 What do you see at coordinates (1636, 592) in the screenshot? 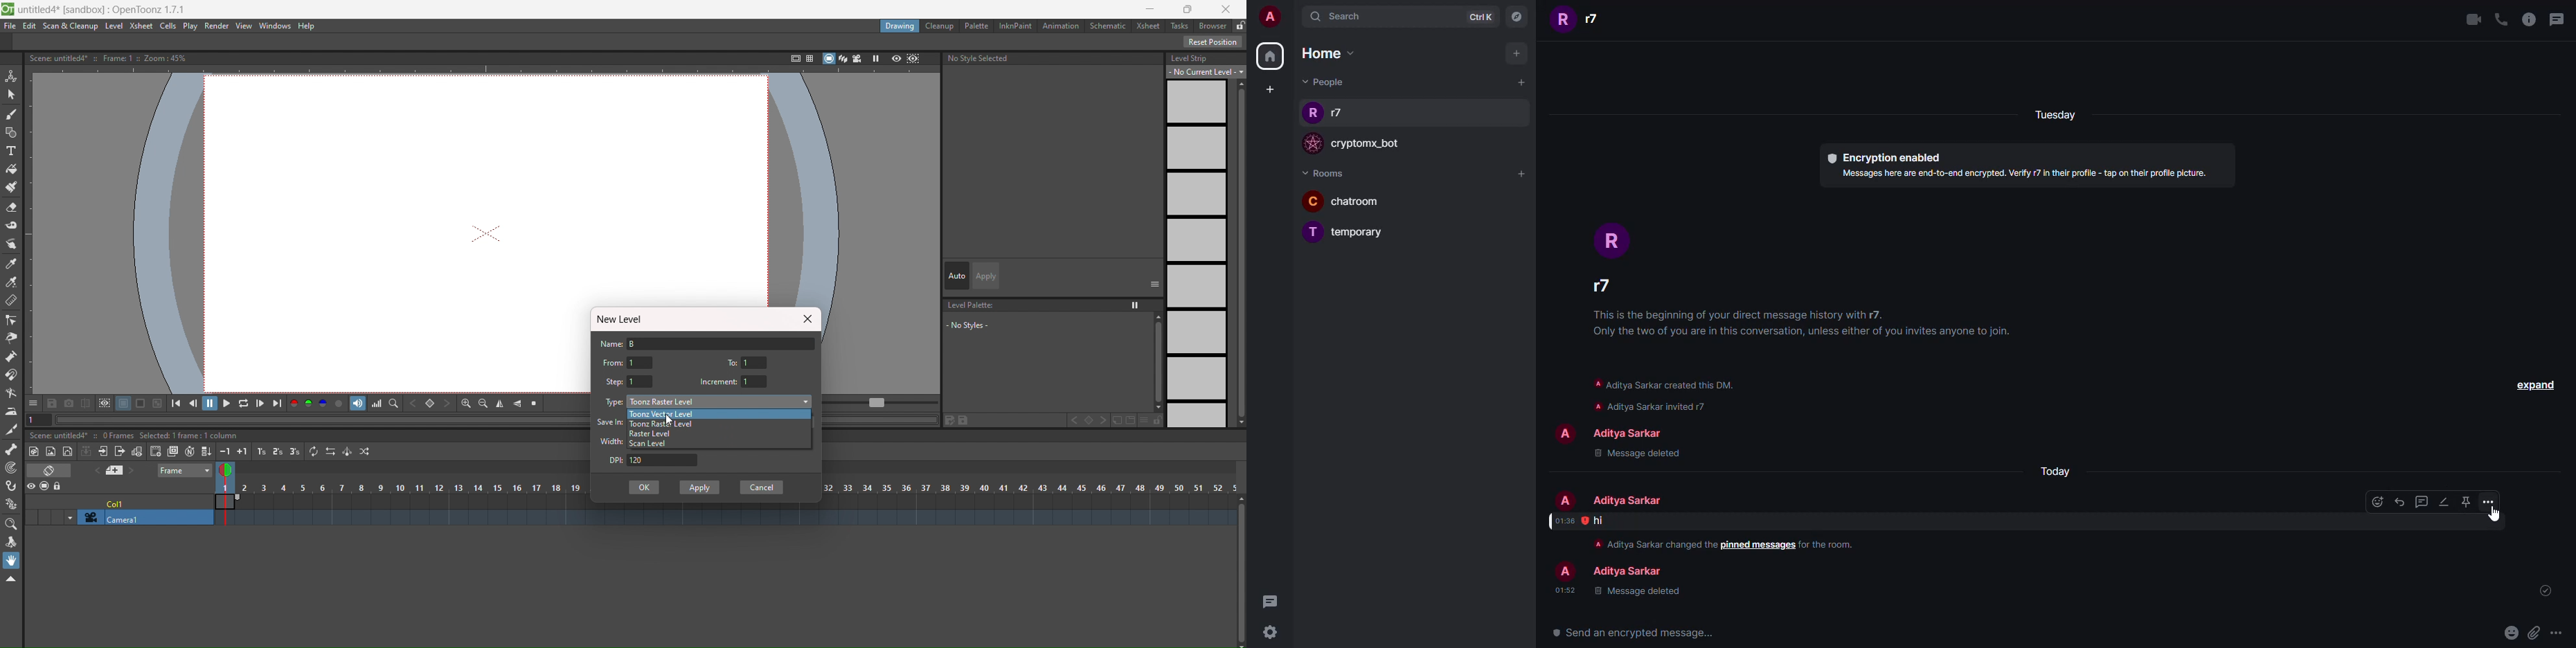
I see `message deleted` at bounding box center [1636, 592].